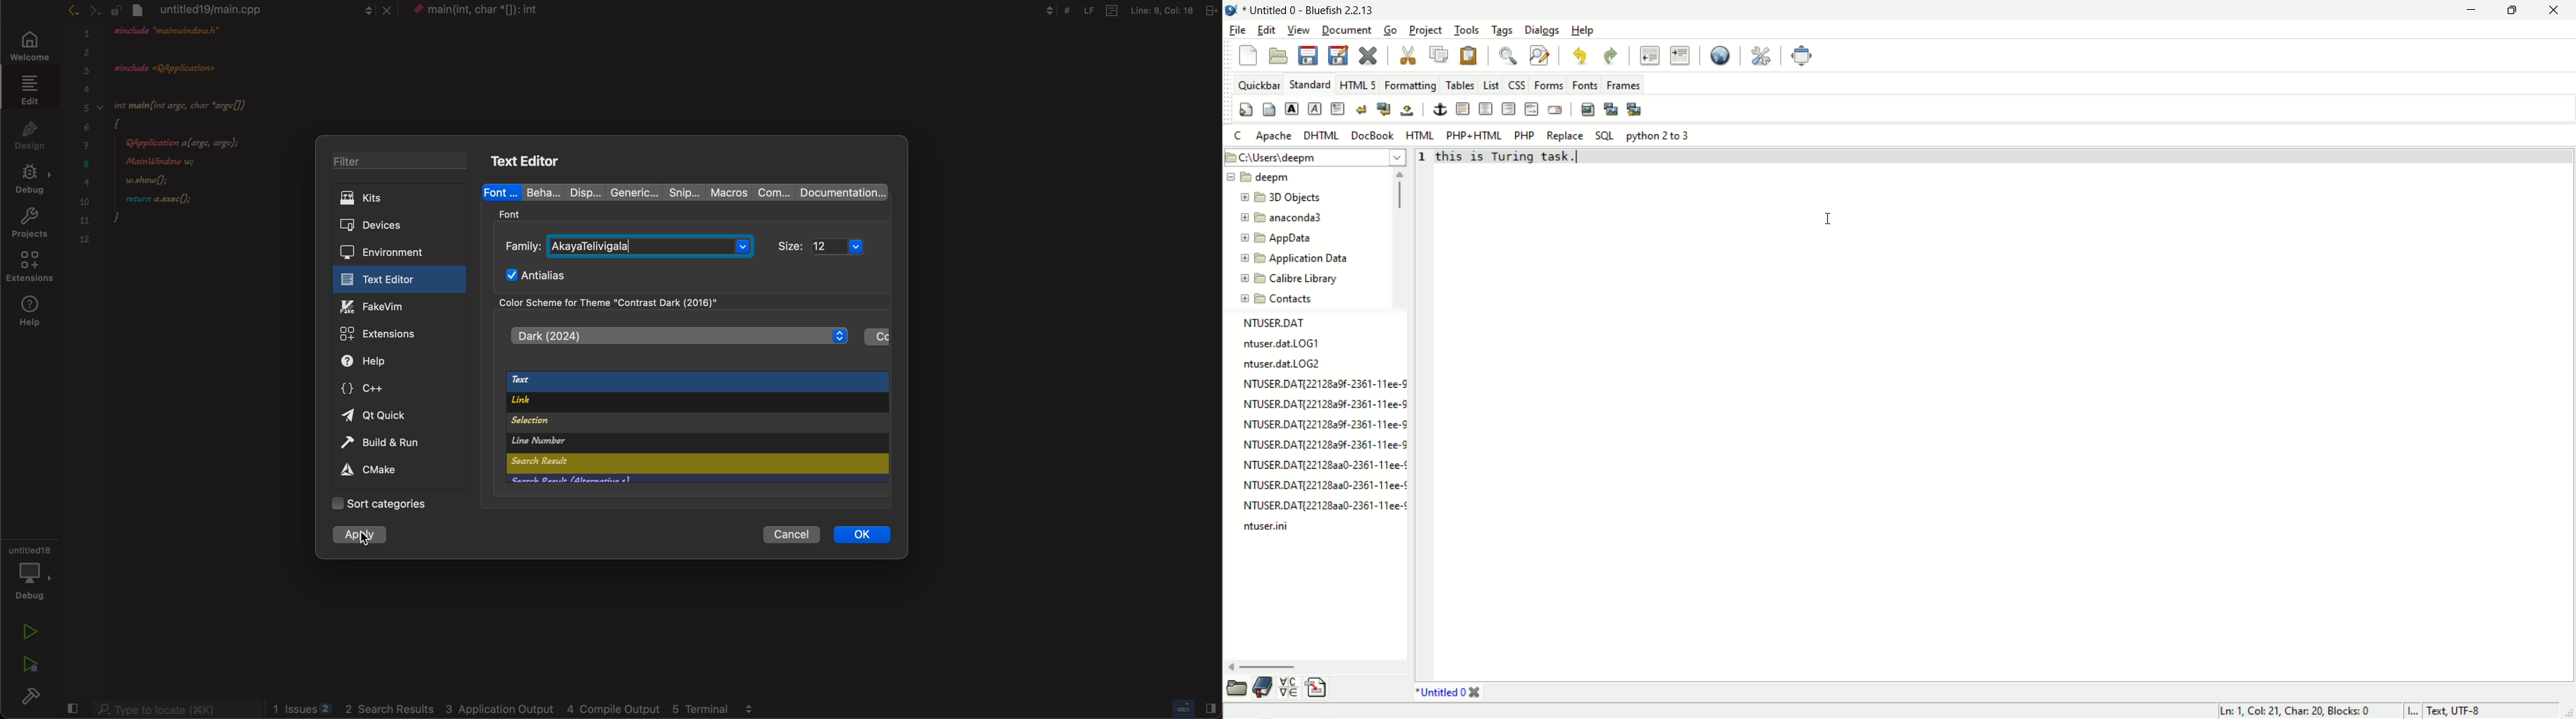  Describe the element at coordinates (1310, 83) in the screenshot. I see `standard` at that location.